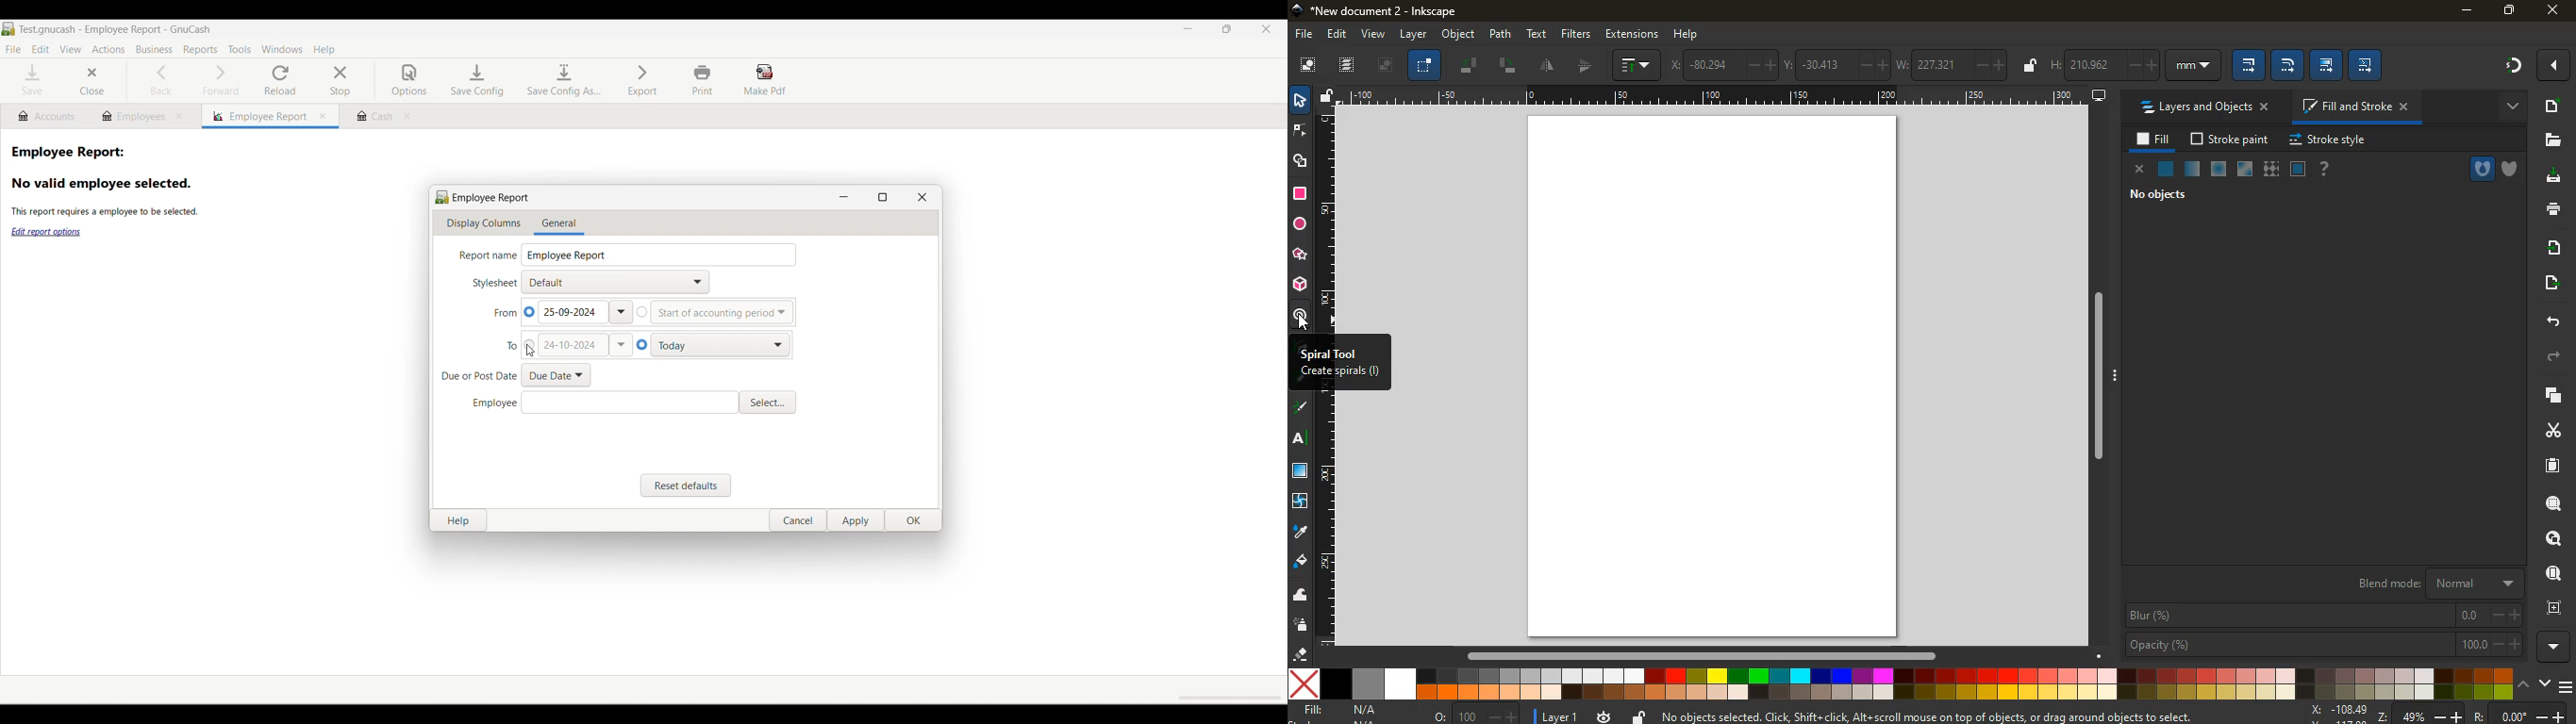 The width and height of the screenshot is (2576, 728). Describe the element at coordinates (2354, 107) in the screenshot. I see `fill and stroke` at that location.